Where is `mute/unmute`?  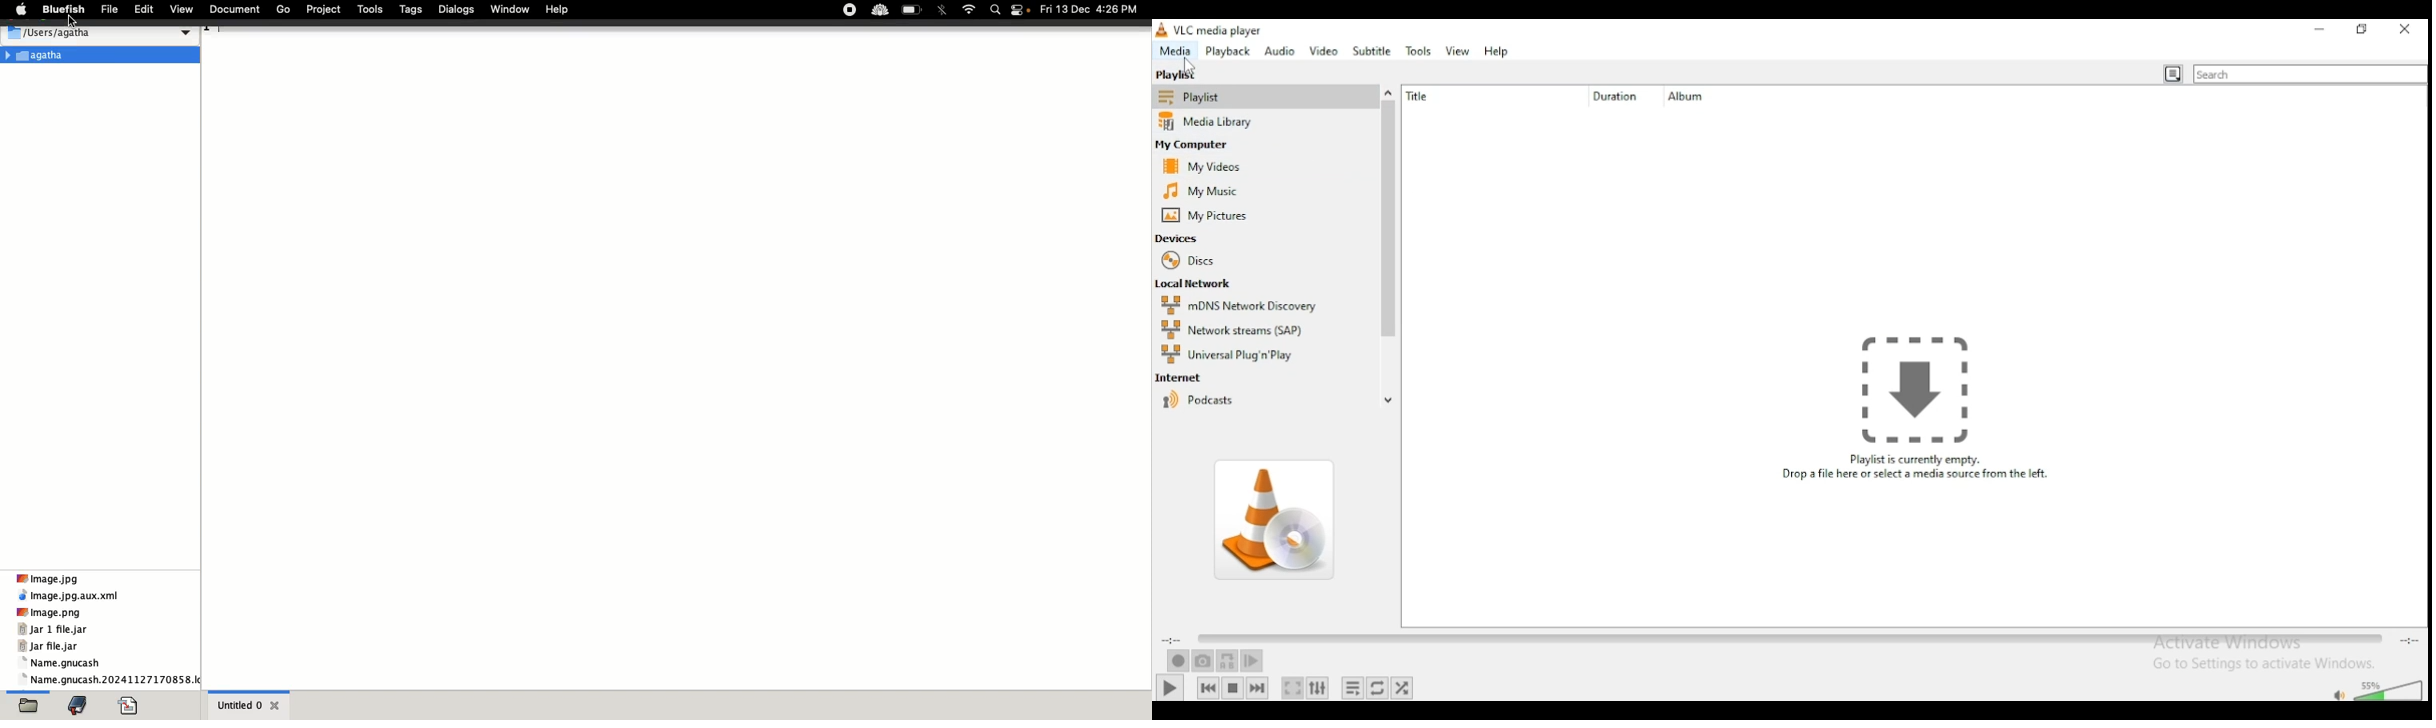 mute/unmute is located at coordinates (2333, 689).